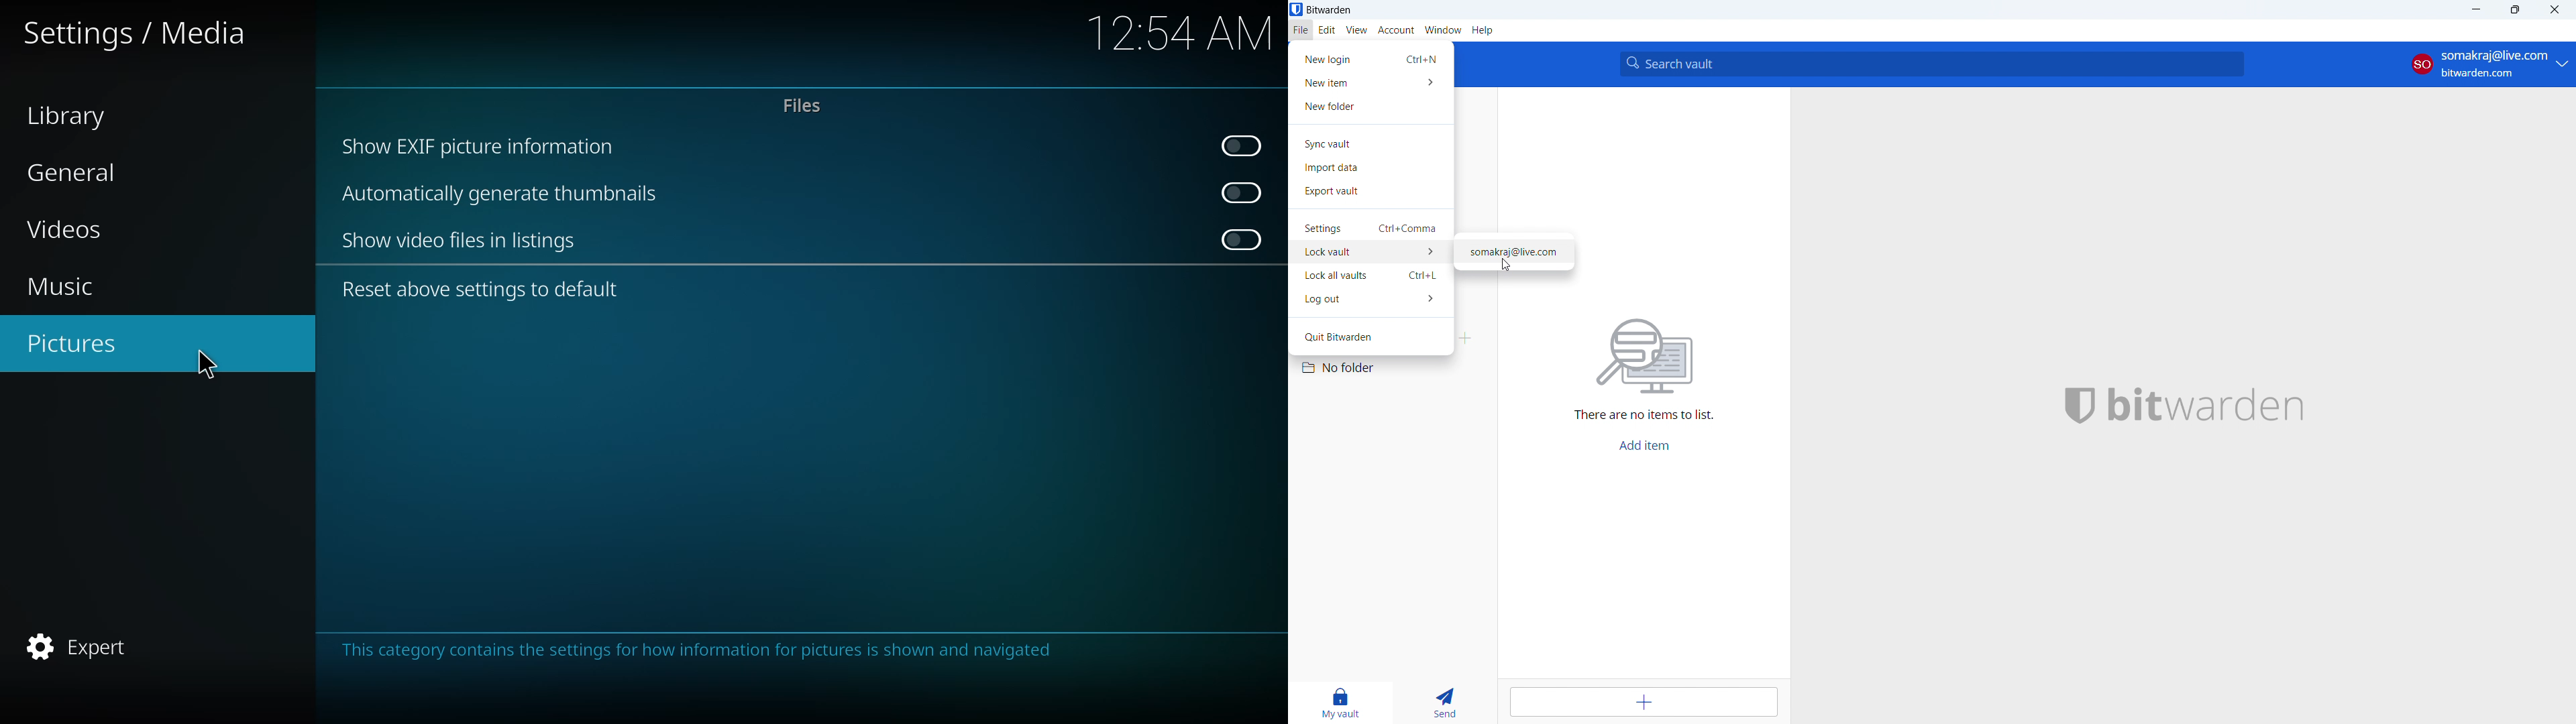  What do you see at coordinates (1183, 33) in the screenshot?
I see `time` at bounding box center [1183, 33].